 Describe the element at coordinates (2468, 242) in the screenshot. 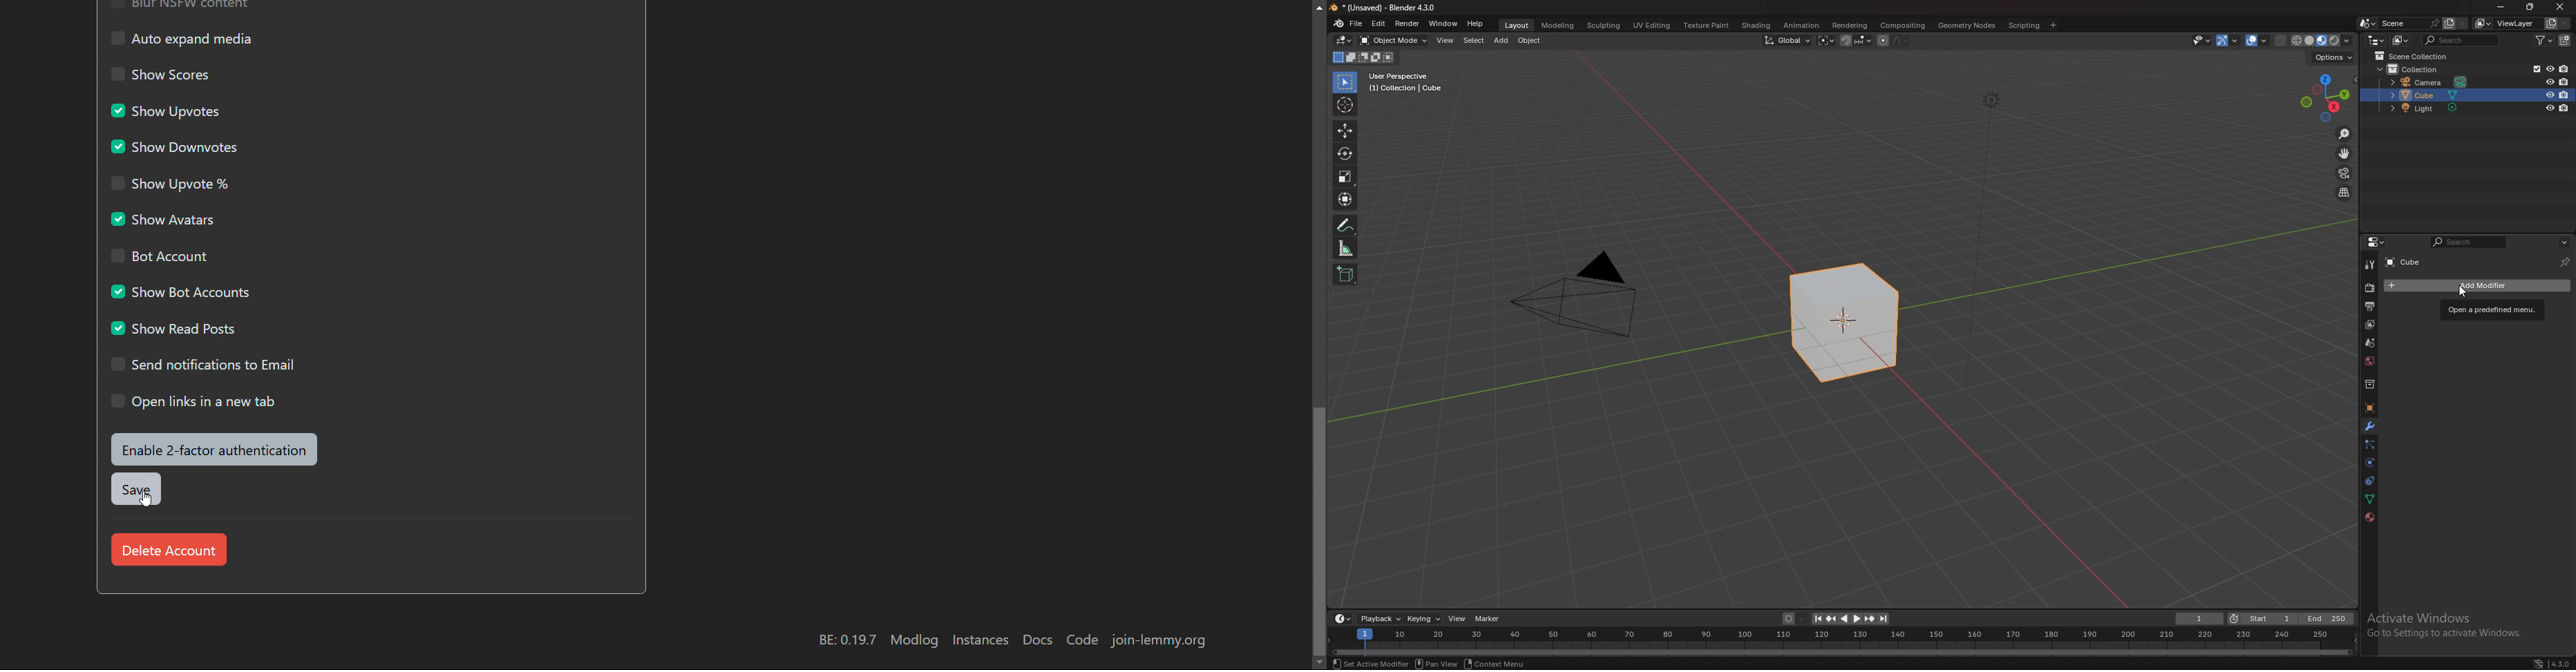

I see `search` at that location.